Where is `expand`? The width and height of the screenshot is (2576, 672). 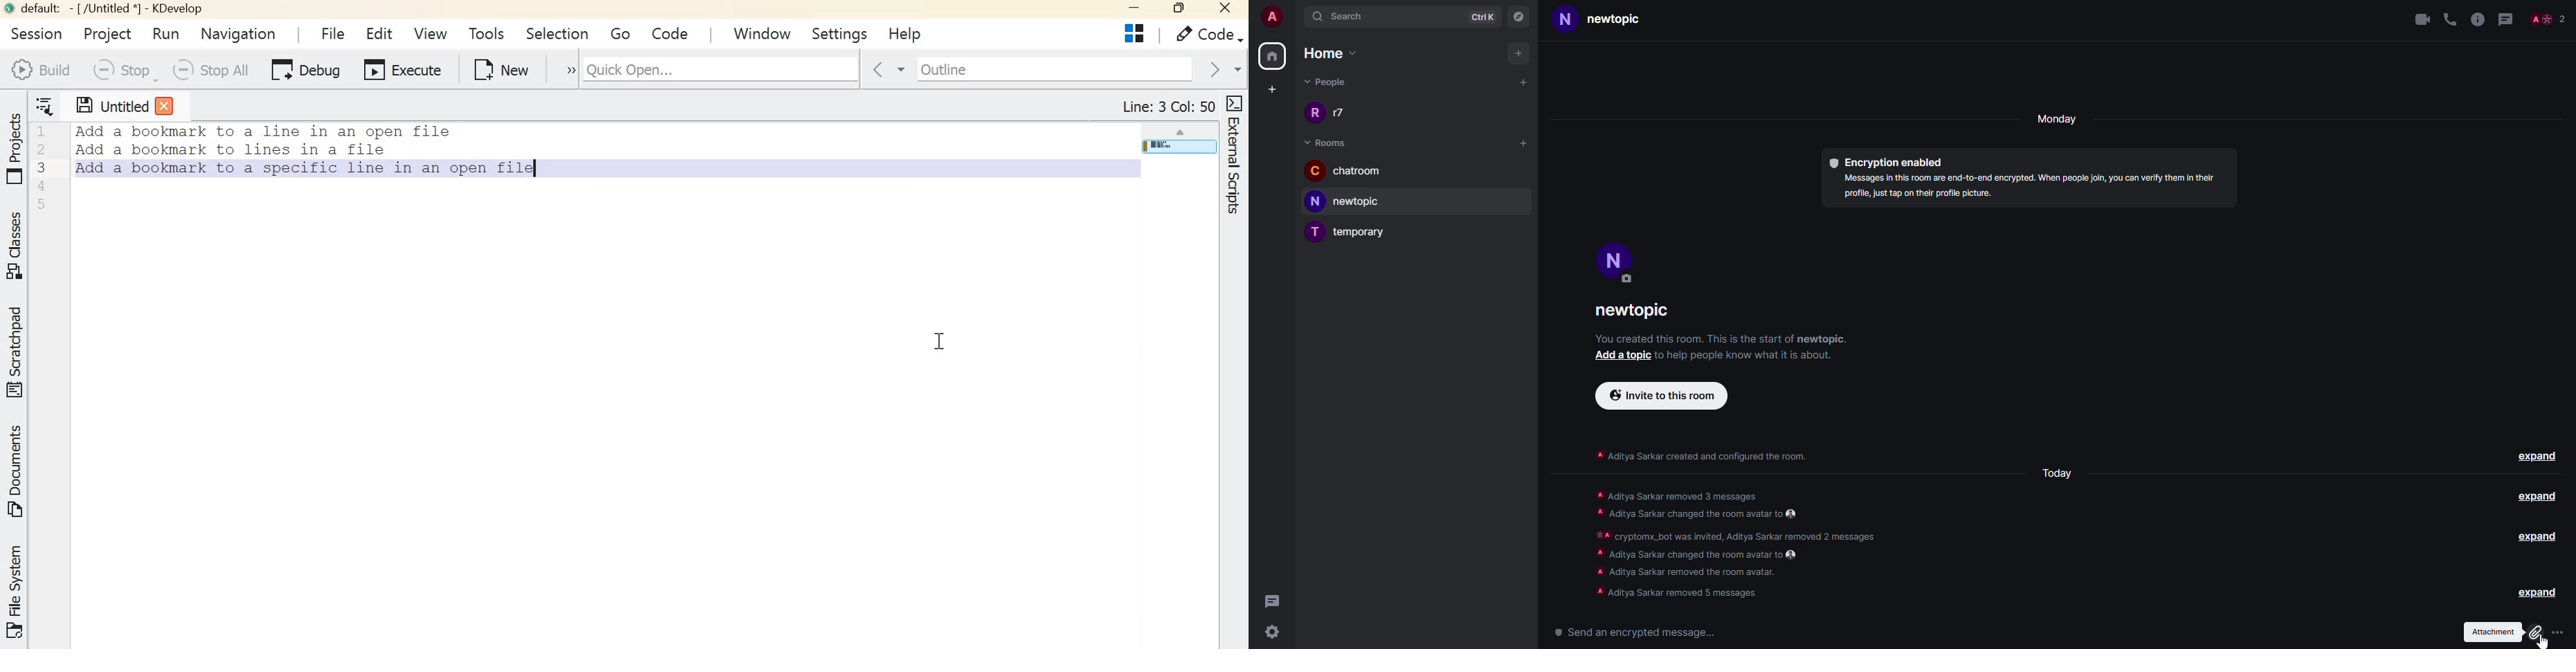
expand is located at coordinates (2534, 594).